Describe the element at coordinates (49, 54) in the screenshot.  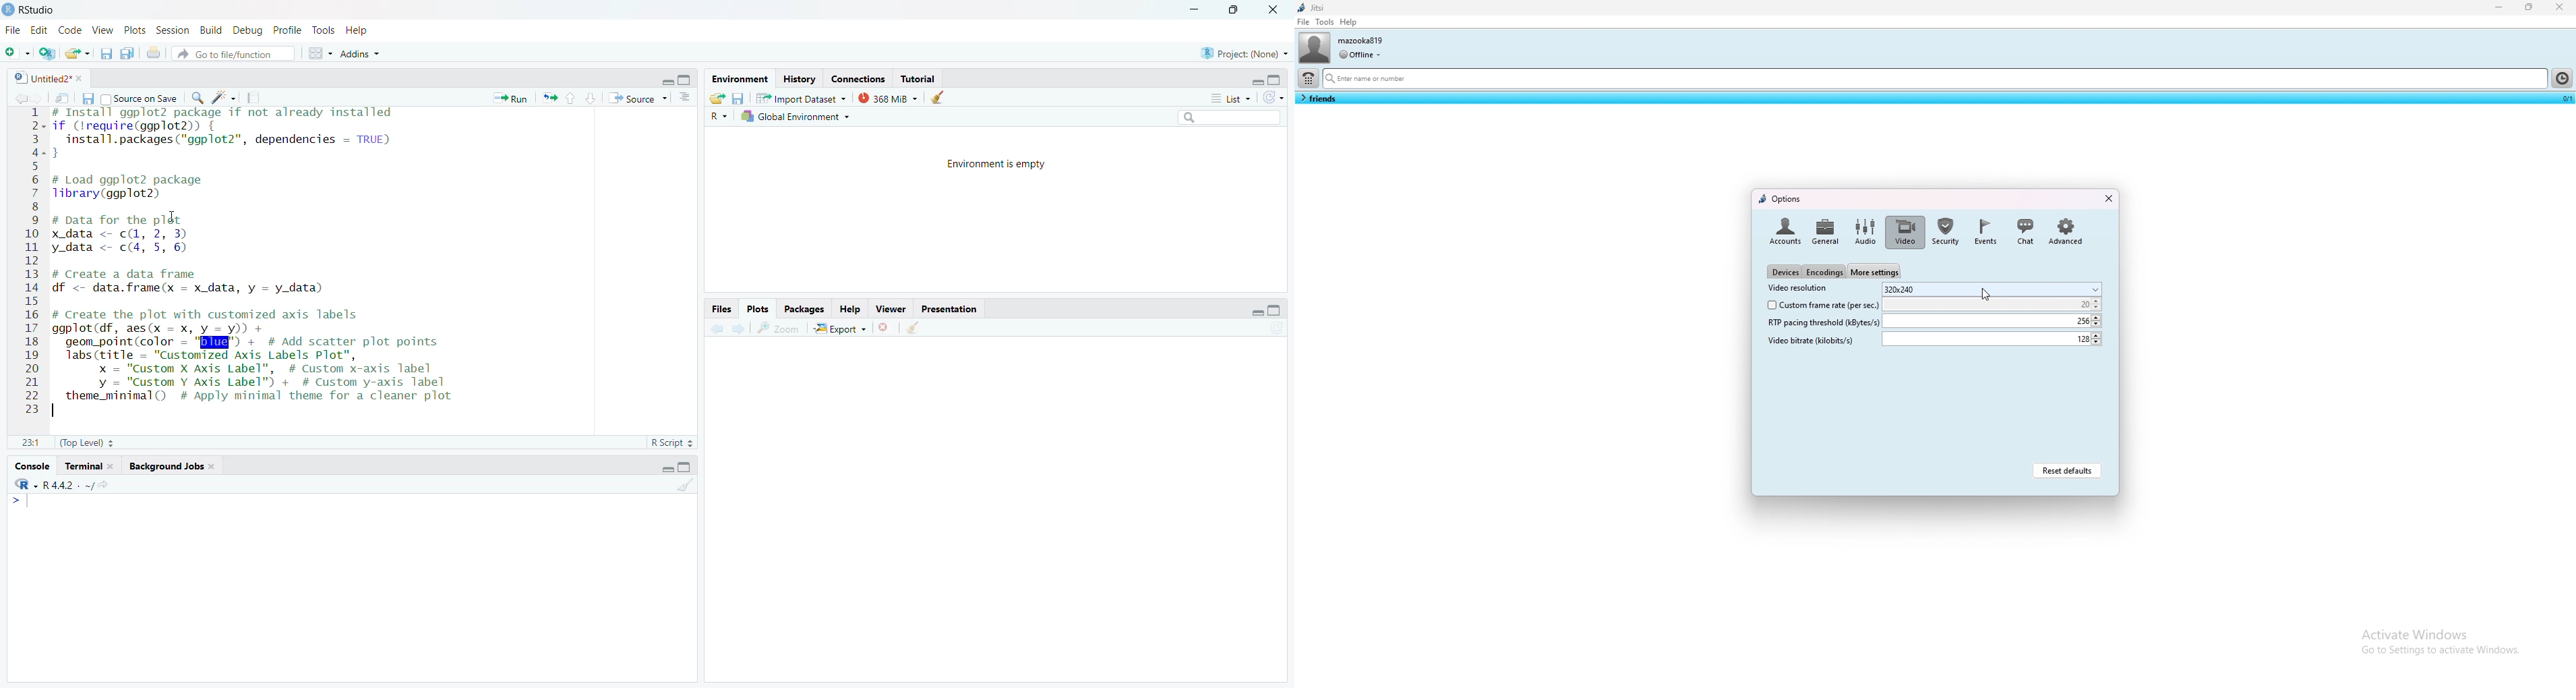
I see `add script` at that location.